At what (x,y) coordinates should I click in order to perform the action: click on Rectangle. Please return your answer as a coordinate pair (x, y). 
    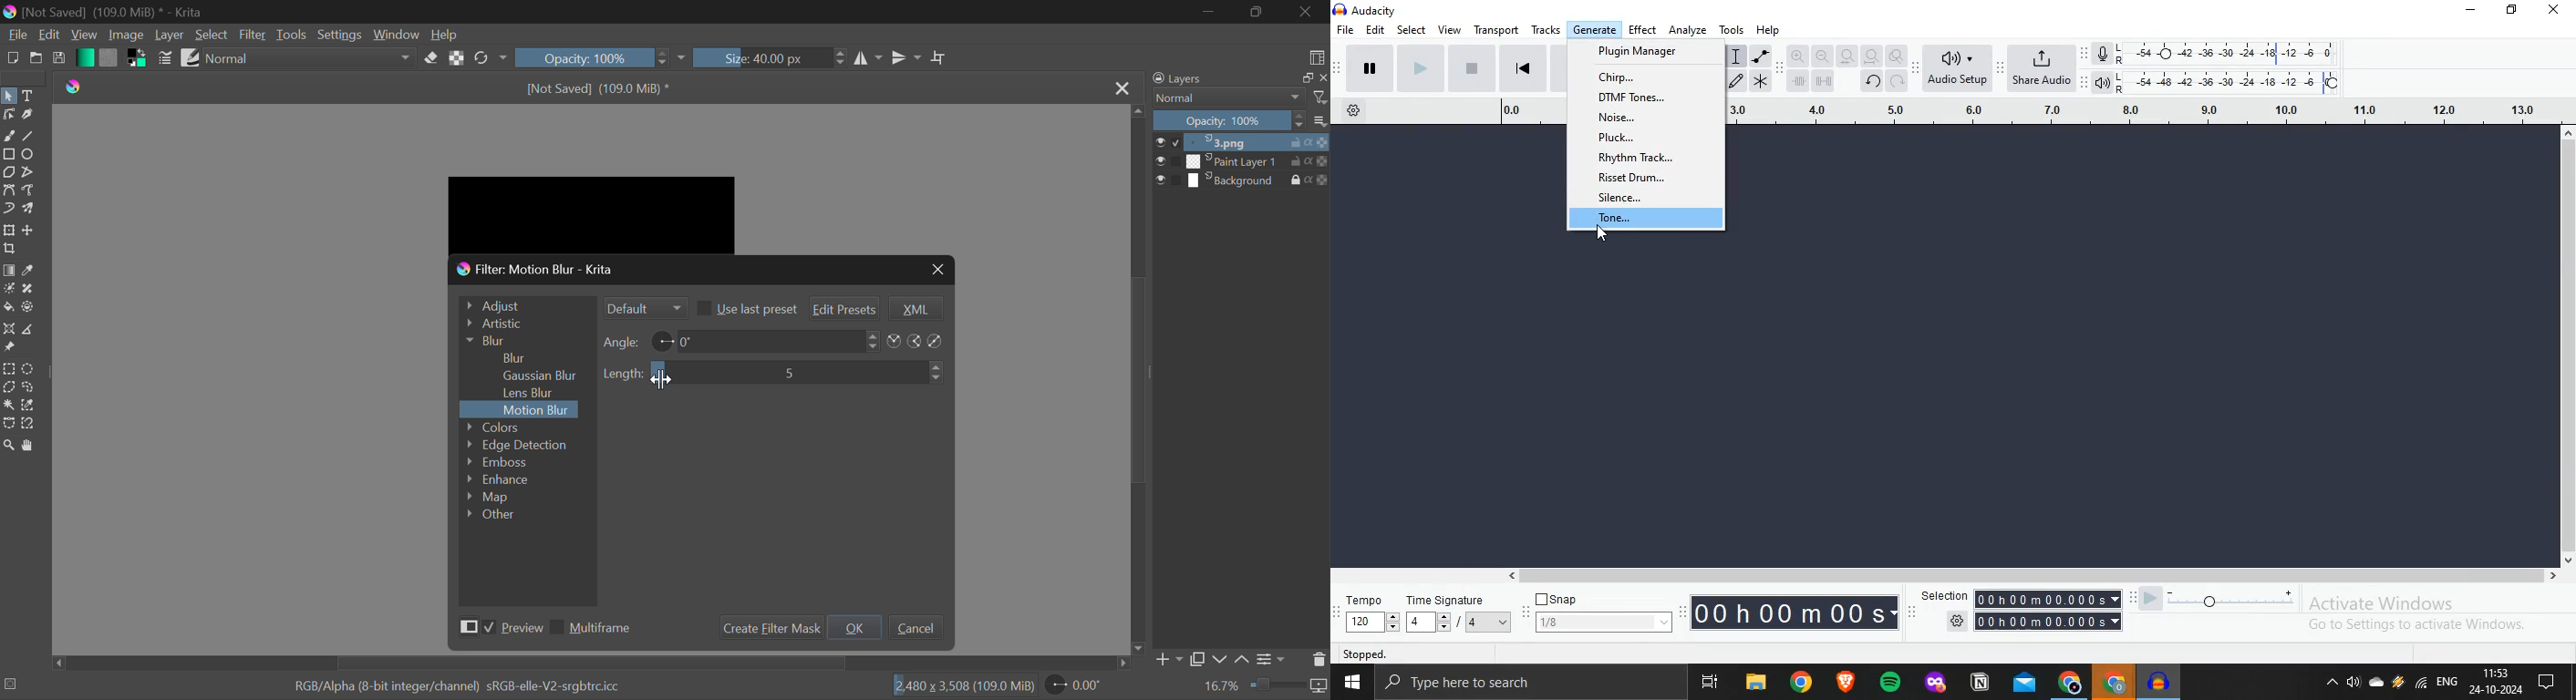
    Looking at the image, I should click on (8, 153).